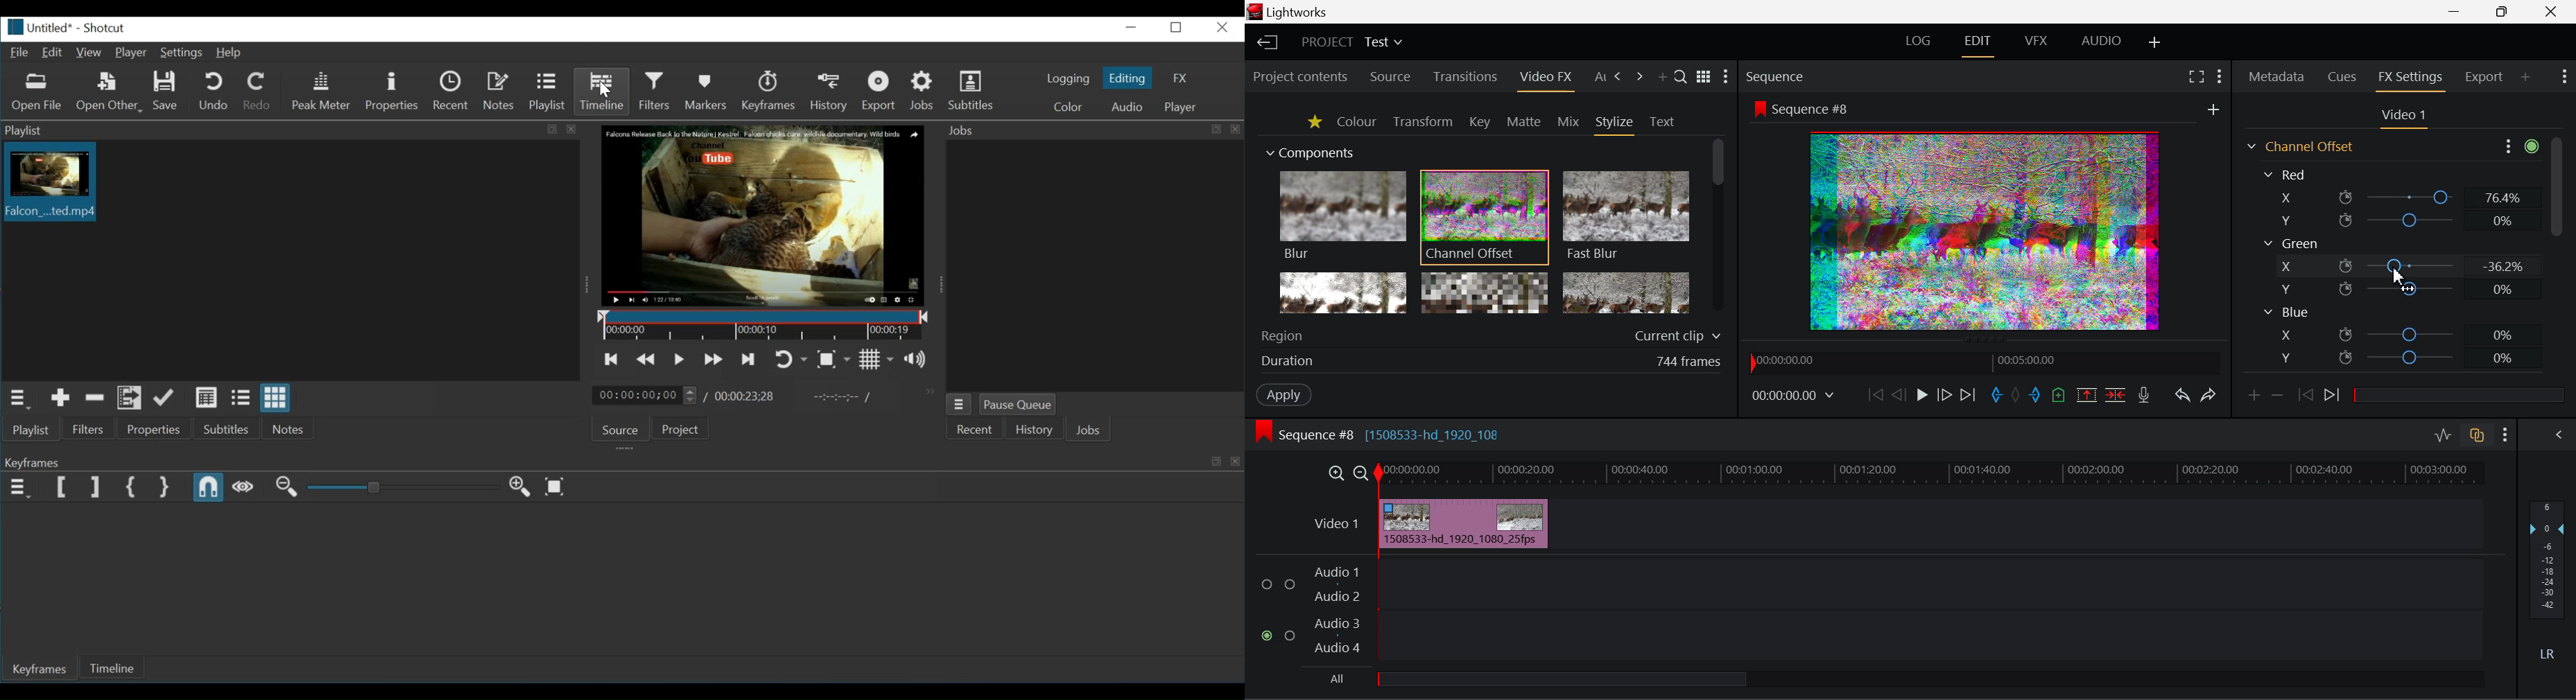  I want to click on Toggle auto track sync, so click(2475, 435).